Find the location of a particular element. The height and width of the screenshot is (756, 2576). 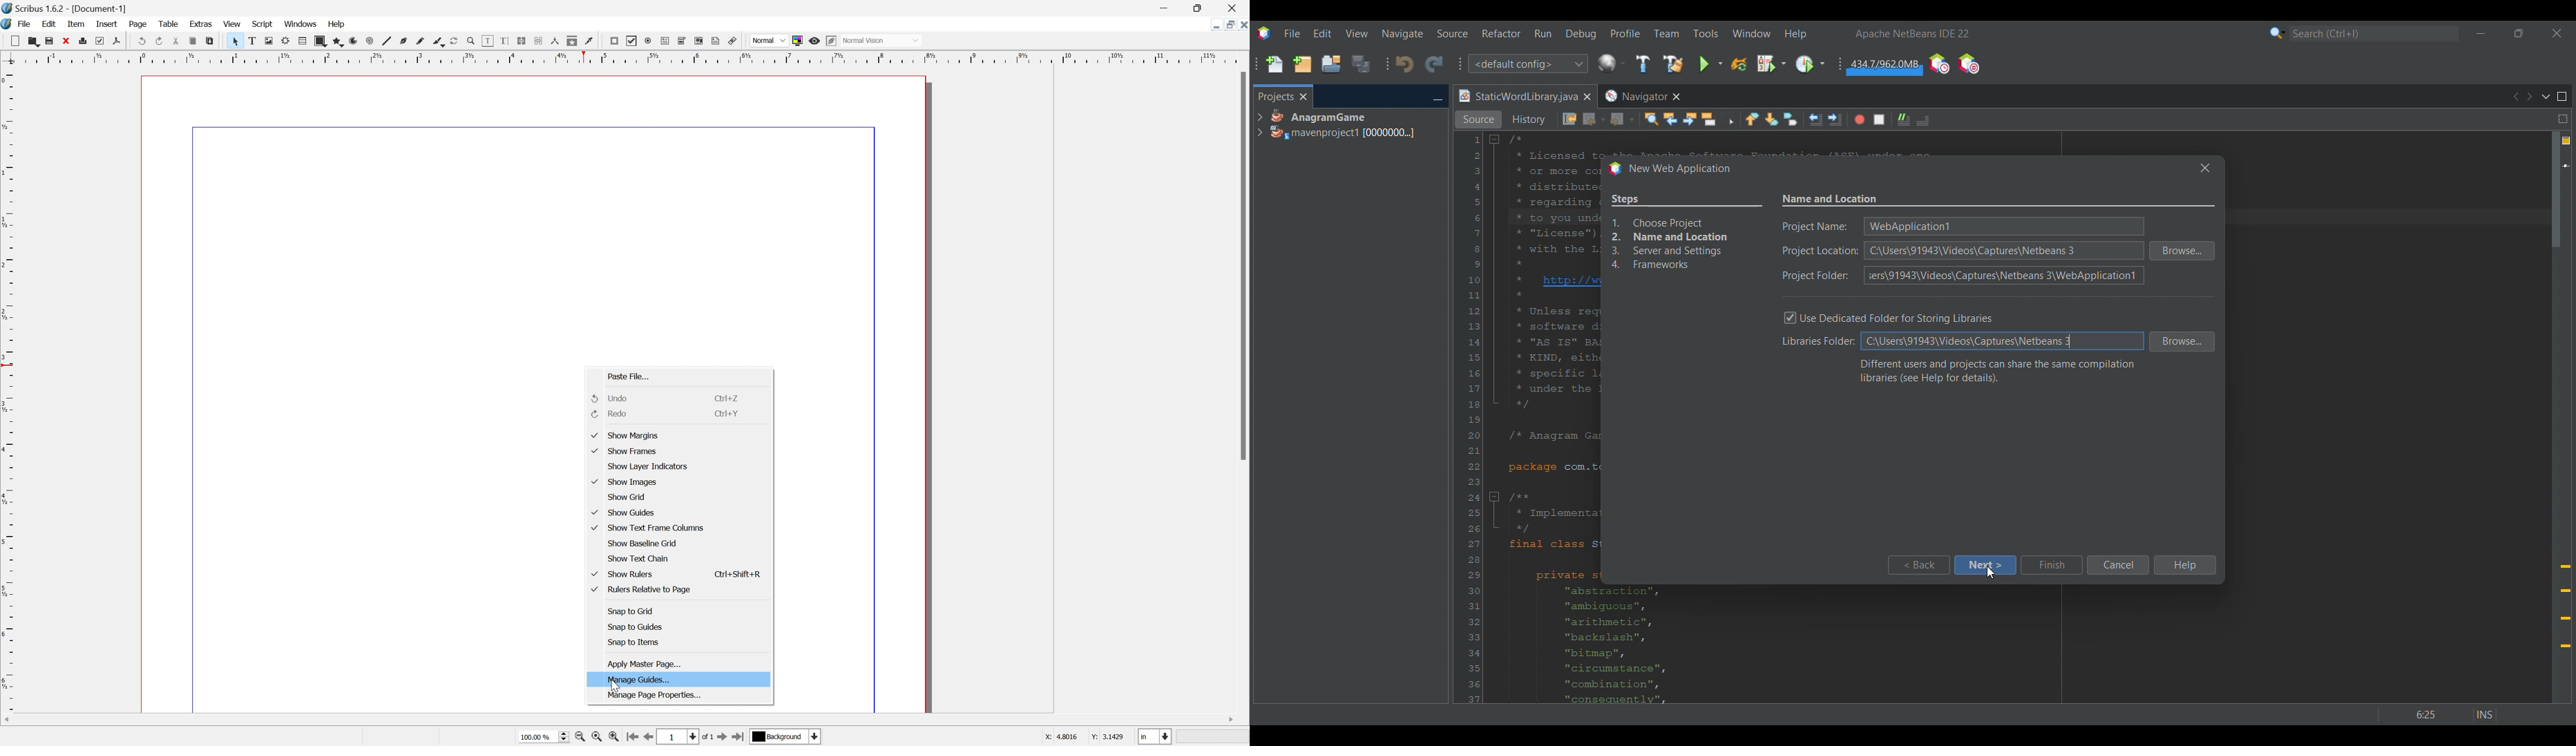

unlink text frames is located at coordinates (538, 41).